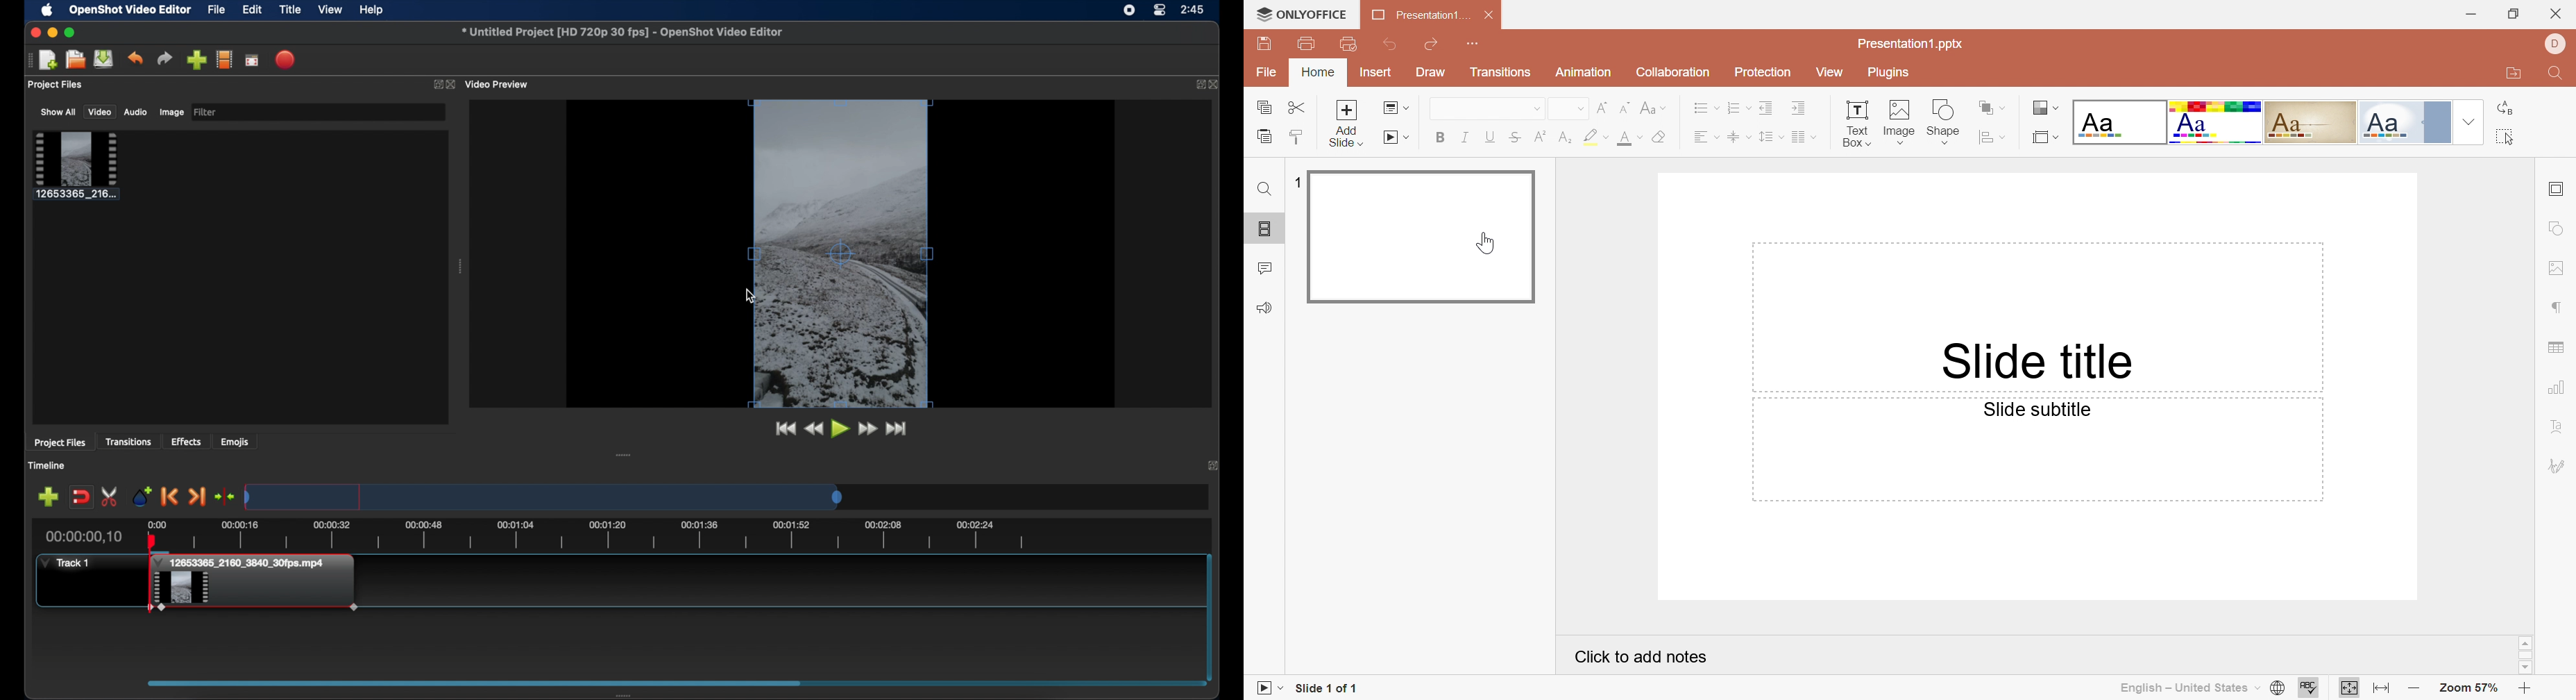  Describe the element at coordinates (1564, 137) in the screenshot. I see `Subscript` at that location.